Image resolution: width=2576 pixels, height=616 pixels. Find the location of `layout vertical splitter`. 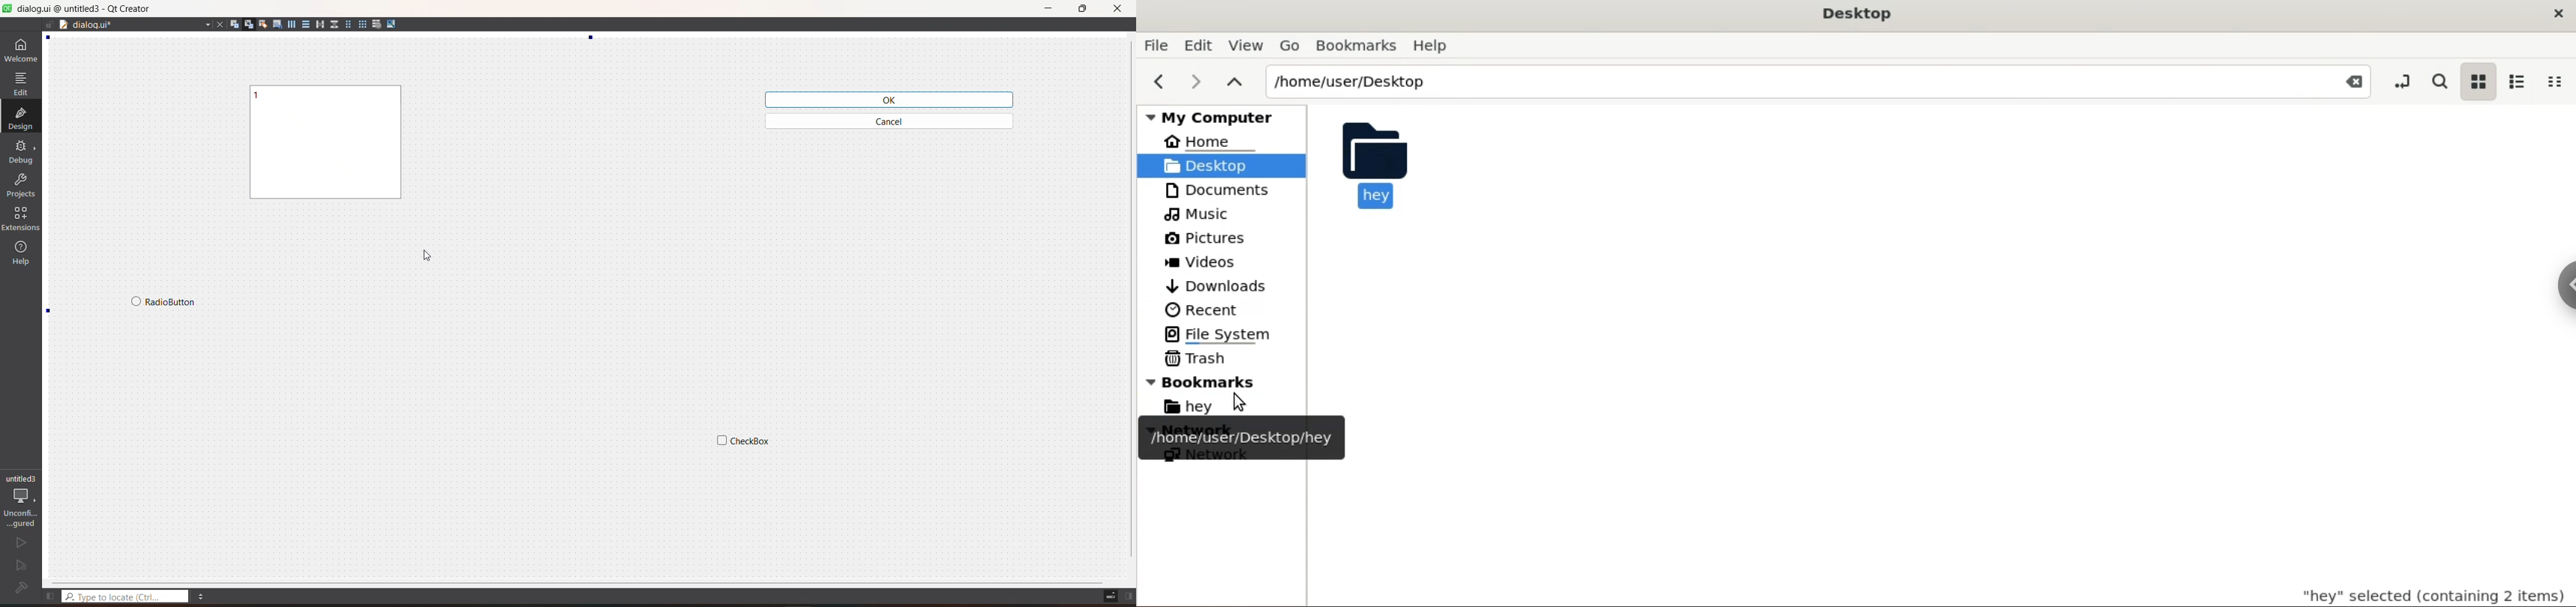

layout vertical splitter is located at coordinates (333, 25).